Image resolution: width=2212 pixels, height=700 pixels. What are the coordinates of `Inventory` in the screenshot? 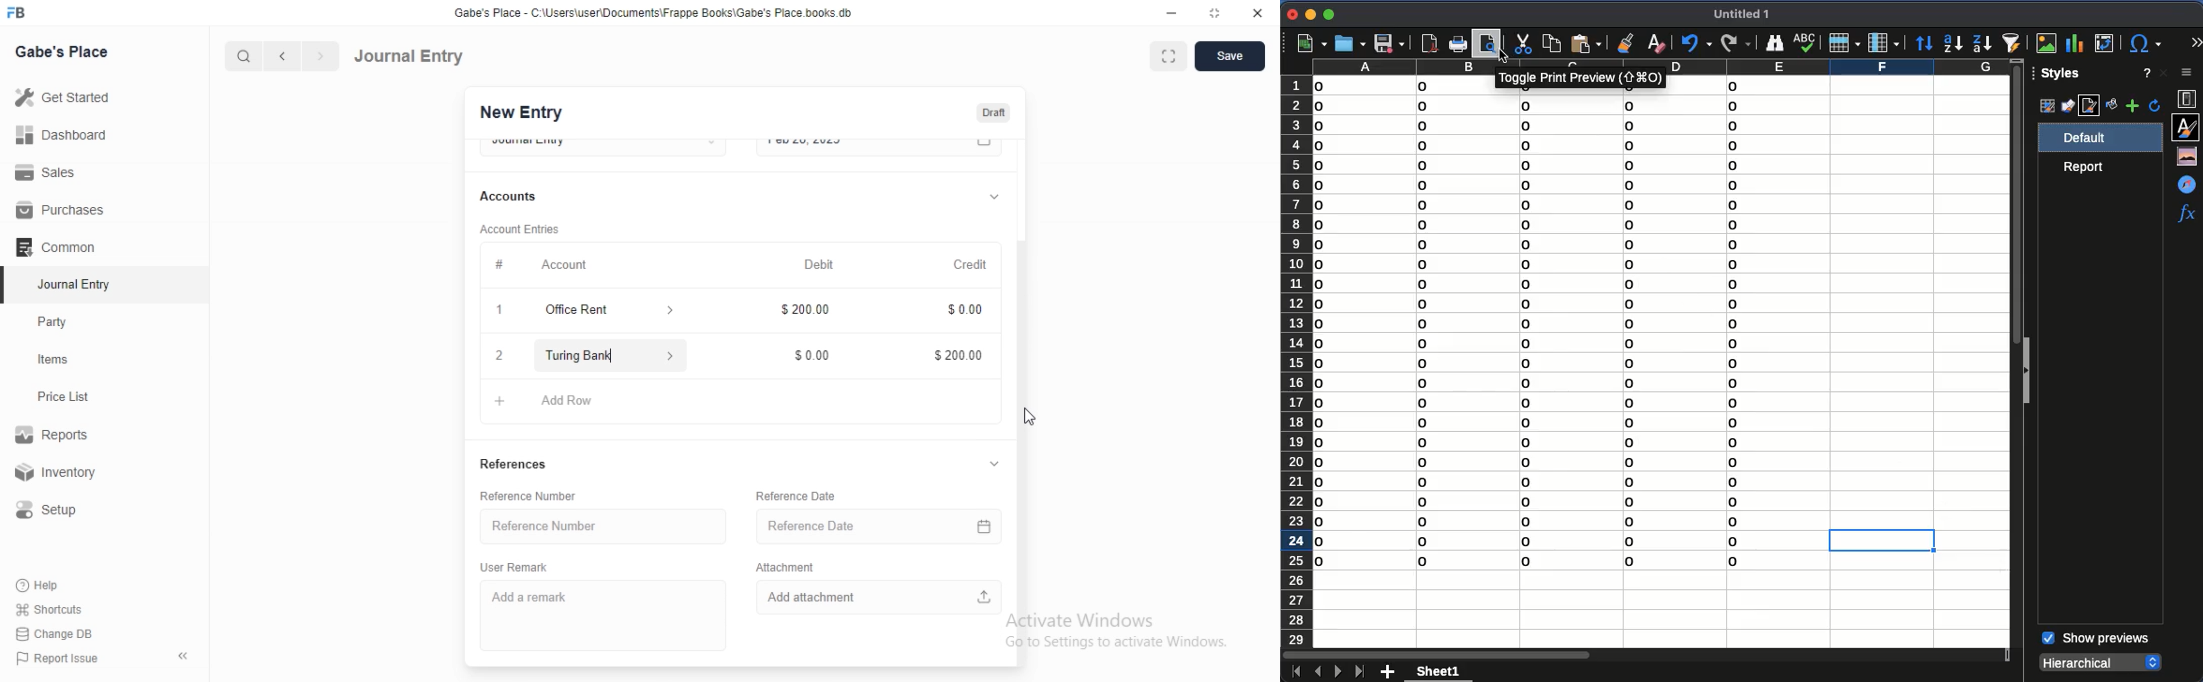 It's located at (59, 474).